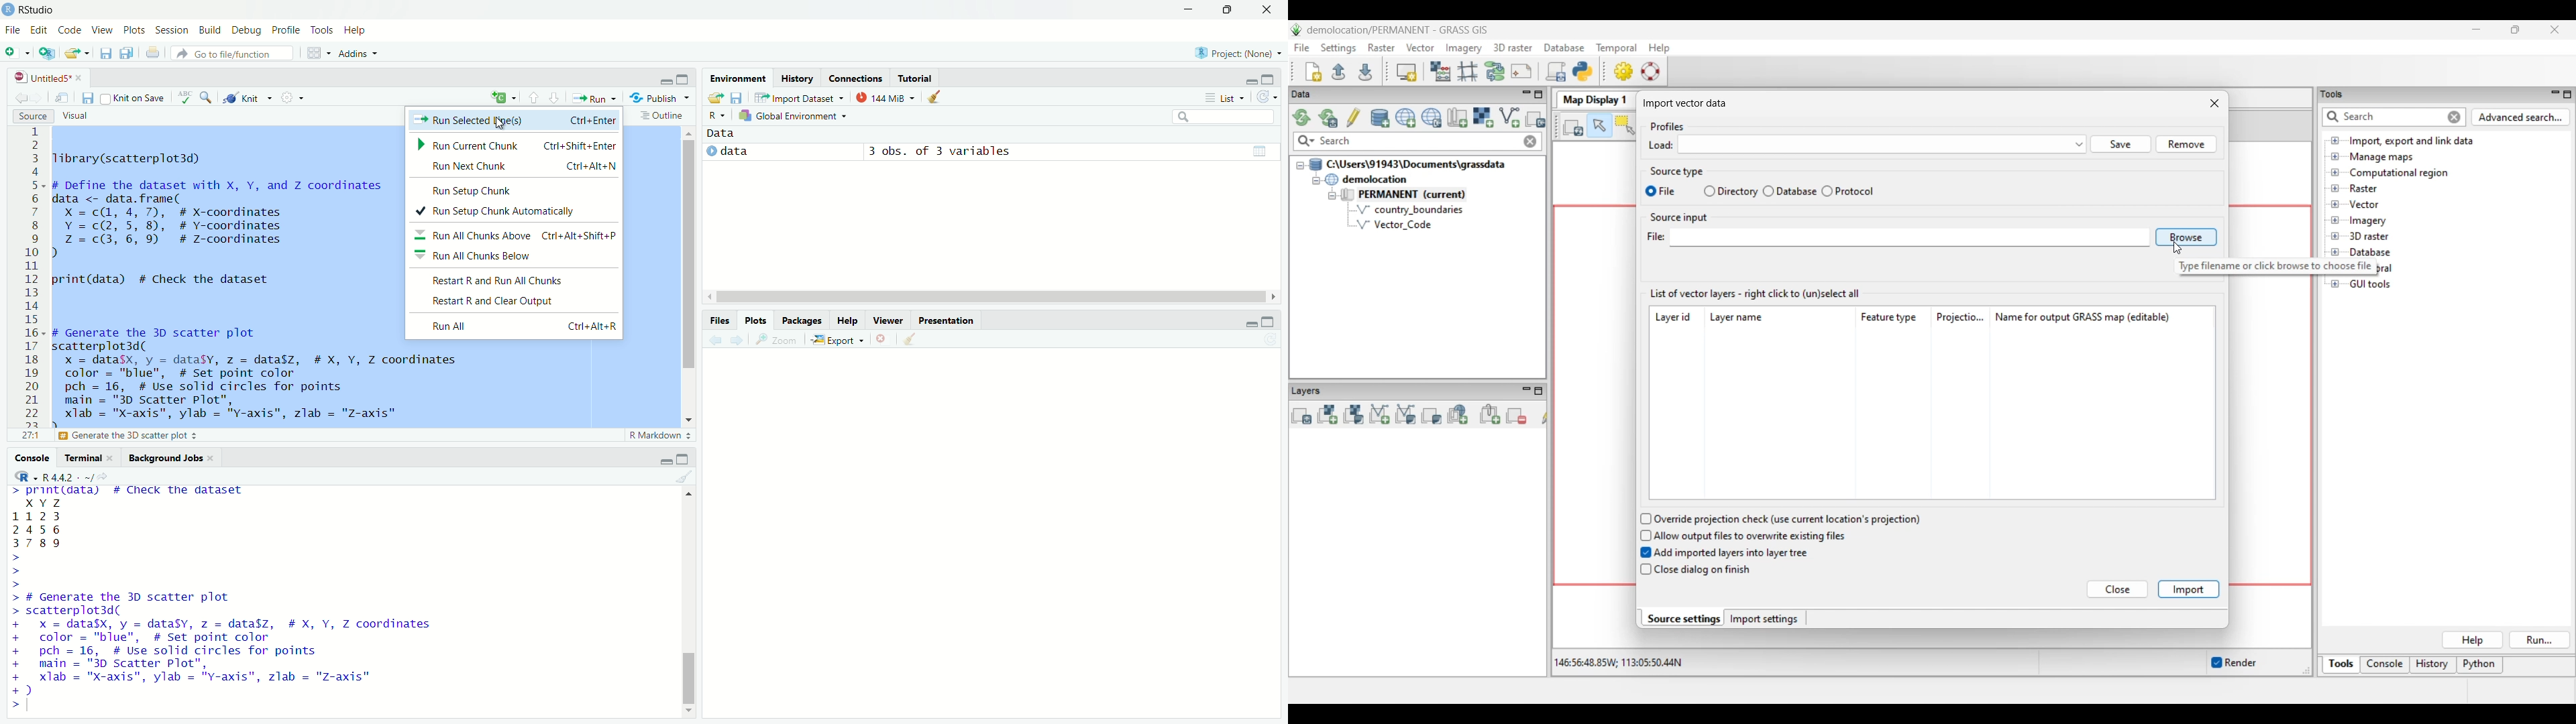 This screenshot has width=2576, height=728. What do you see at coordinates (112, 459) in the screenshot?
I see `close` at bounding box center [112, 459].